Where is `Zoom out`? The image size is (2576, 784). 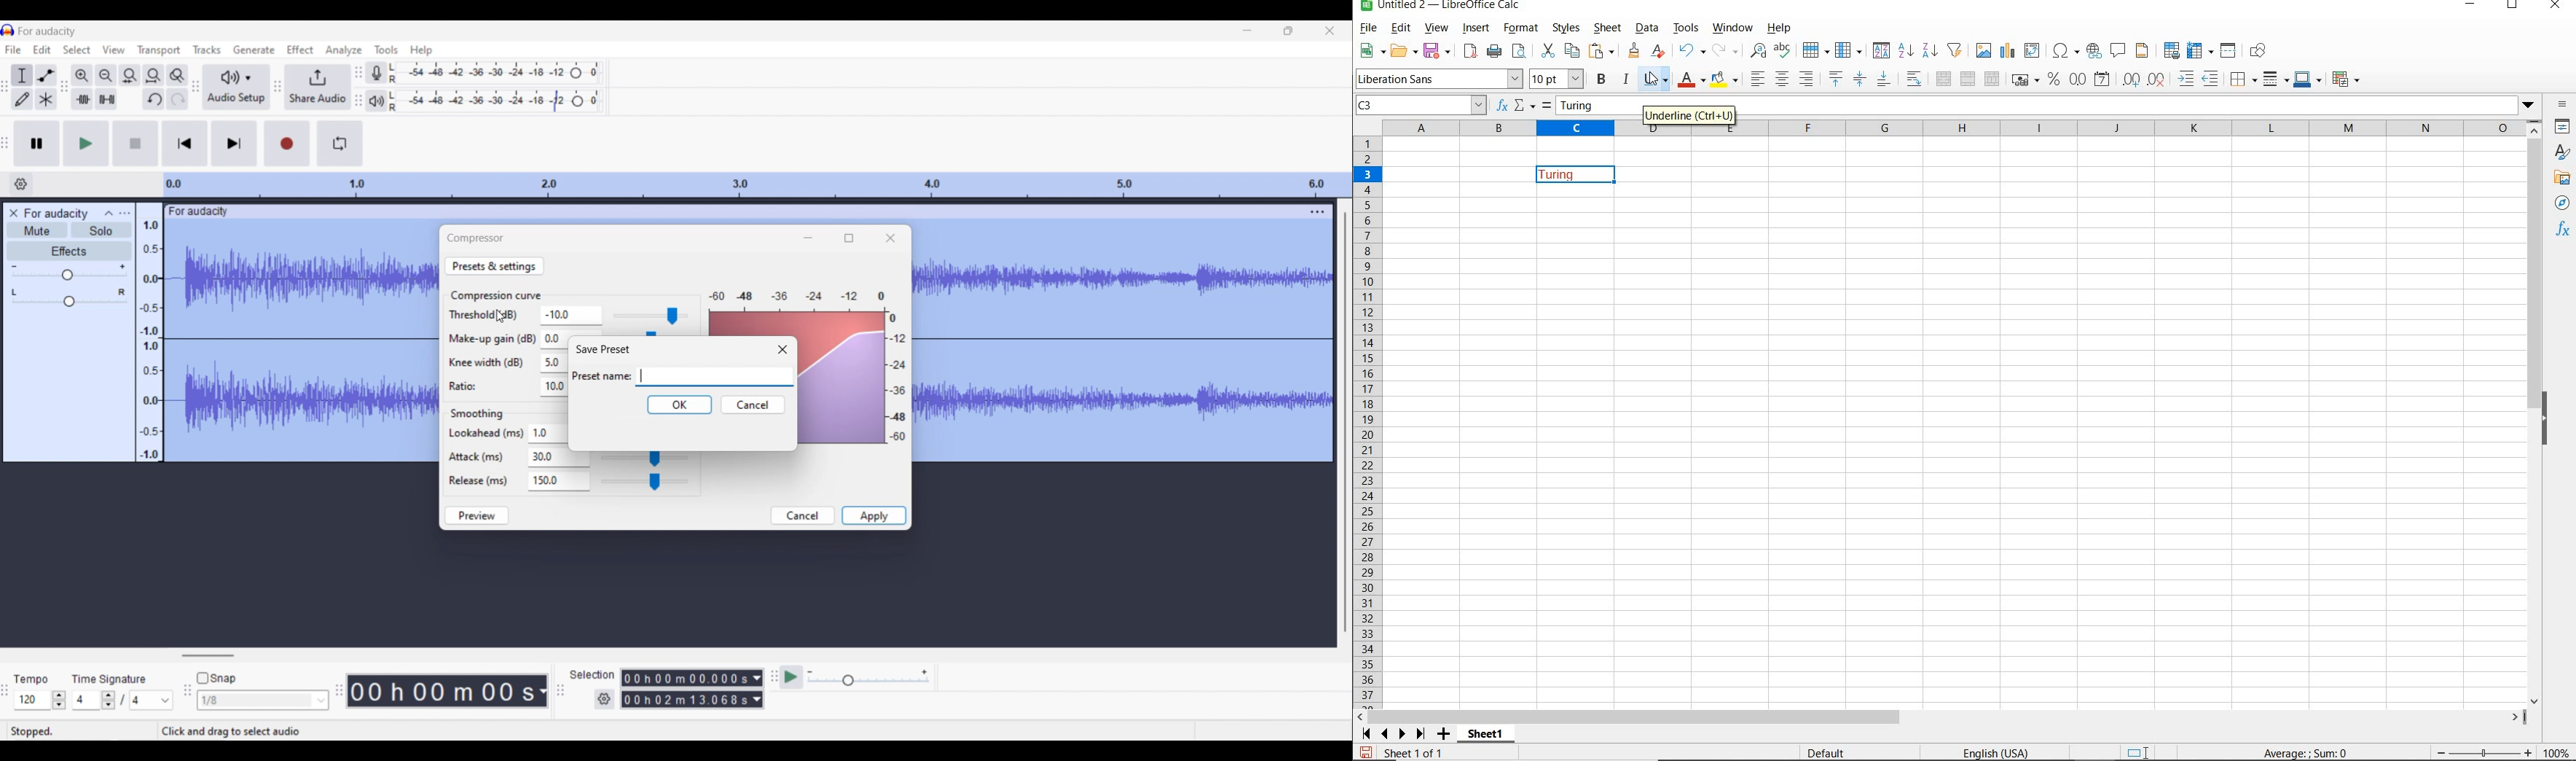 Zoom out is located at coordinates (107, 75).